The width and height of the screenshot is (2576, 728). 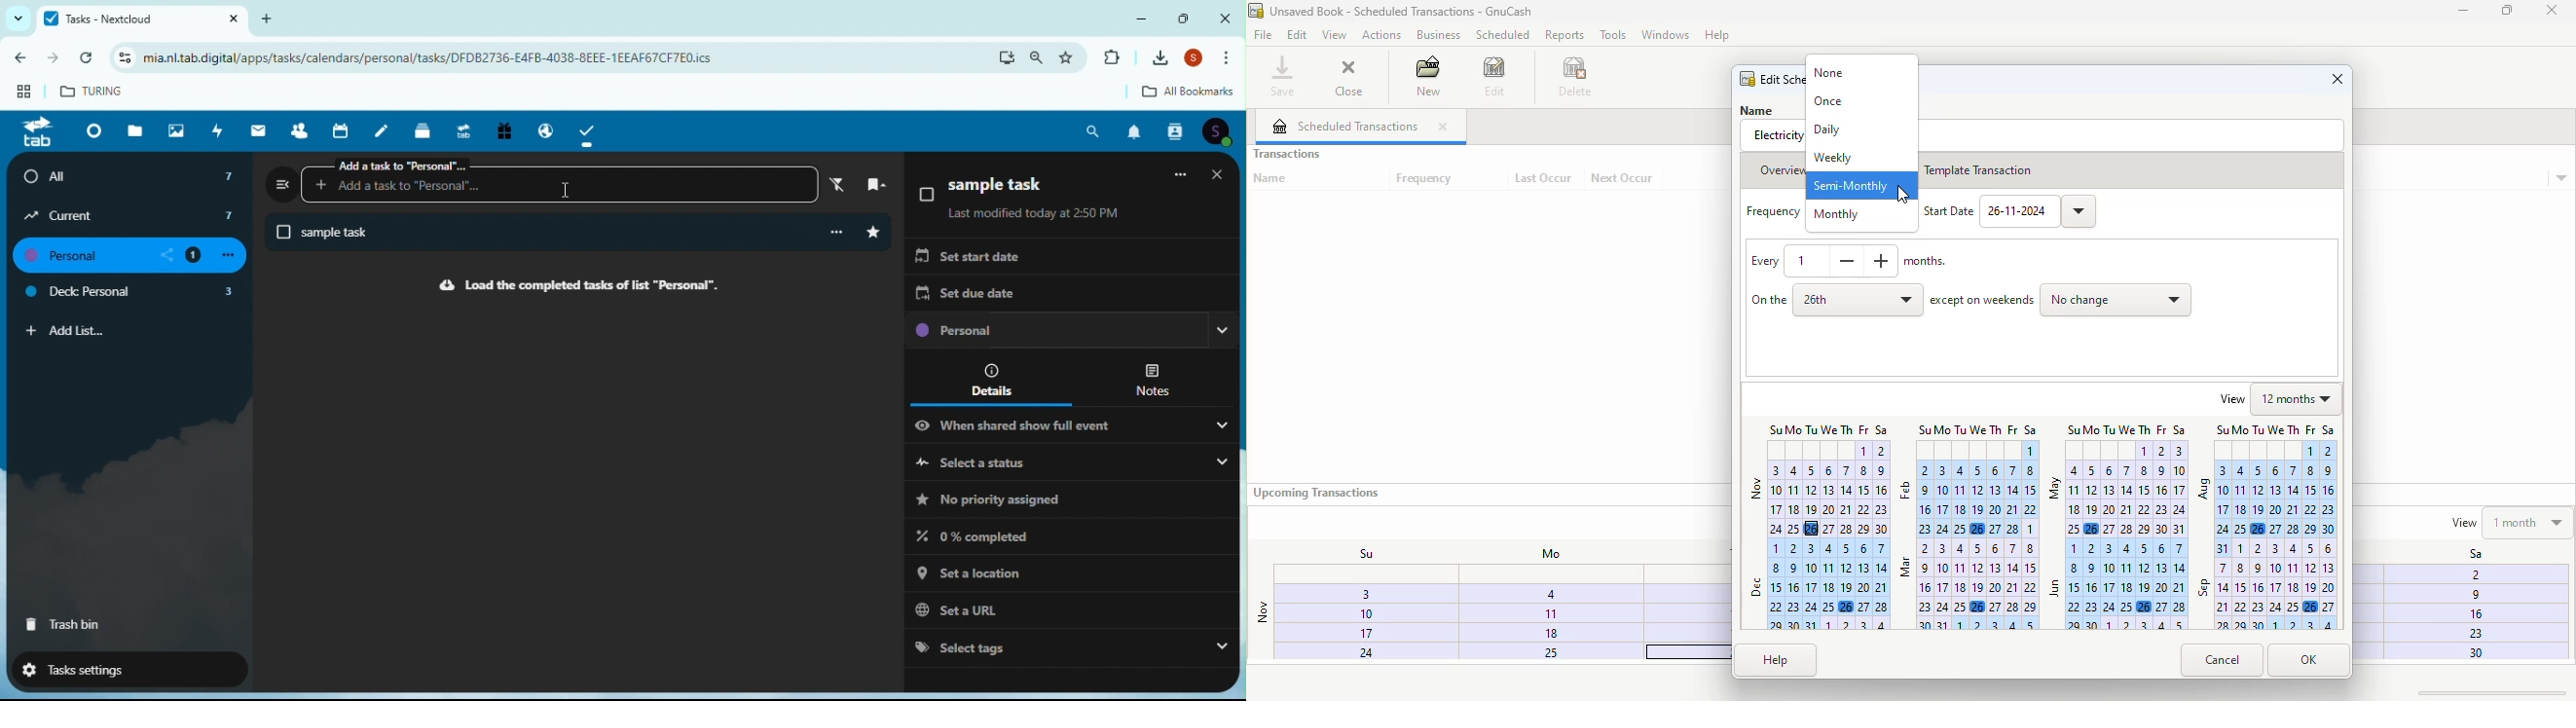 What do you see at coordinates (997, 379) in the screenshot?
I see `Details` at bounding box center [997, 379].